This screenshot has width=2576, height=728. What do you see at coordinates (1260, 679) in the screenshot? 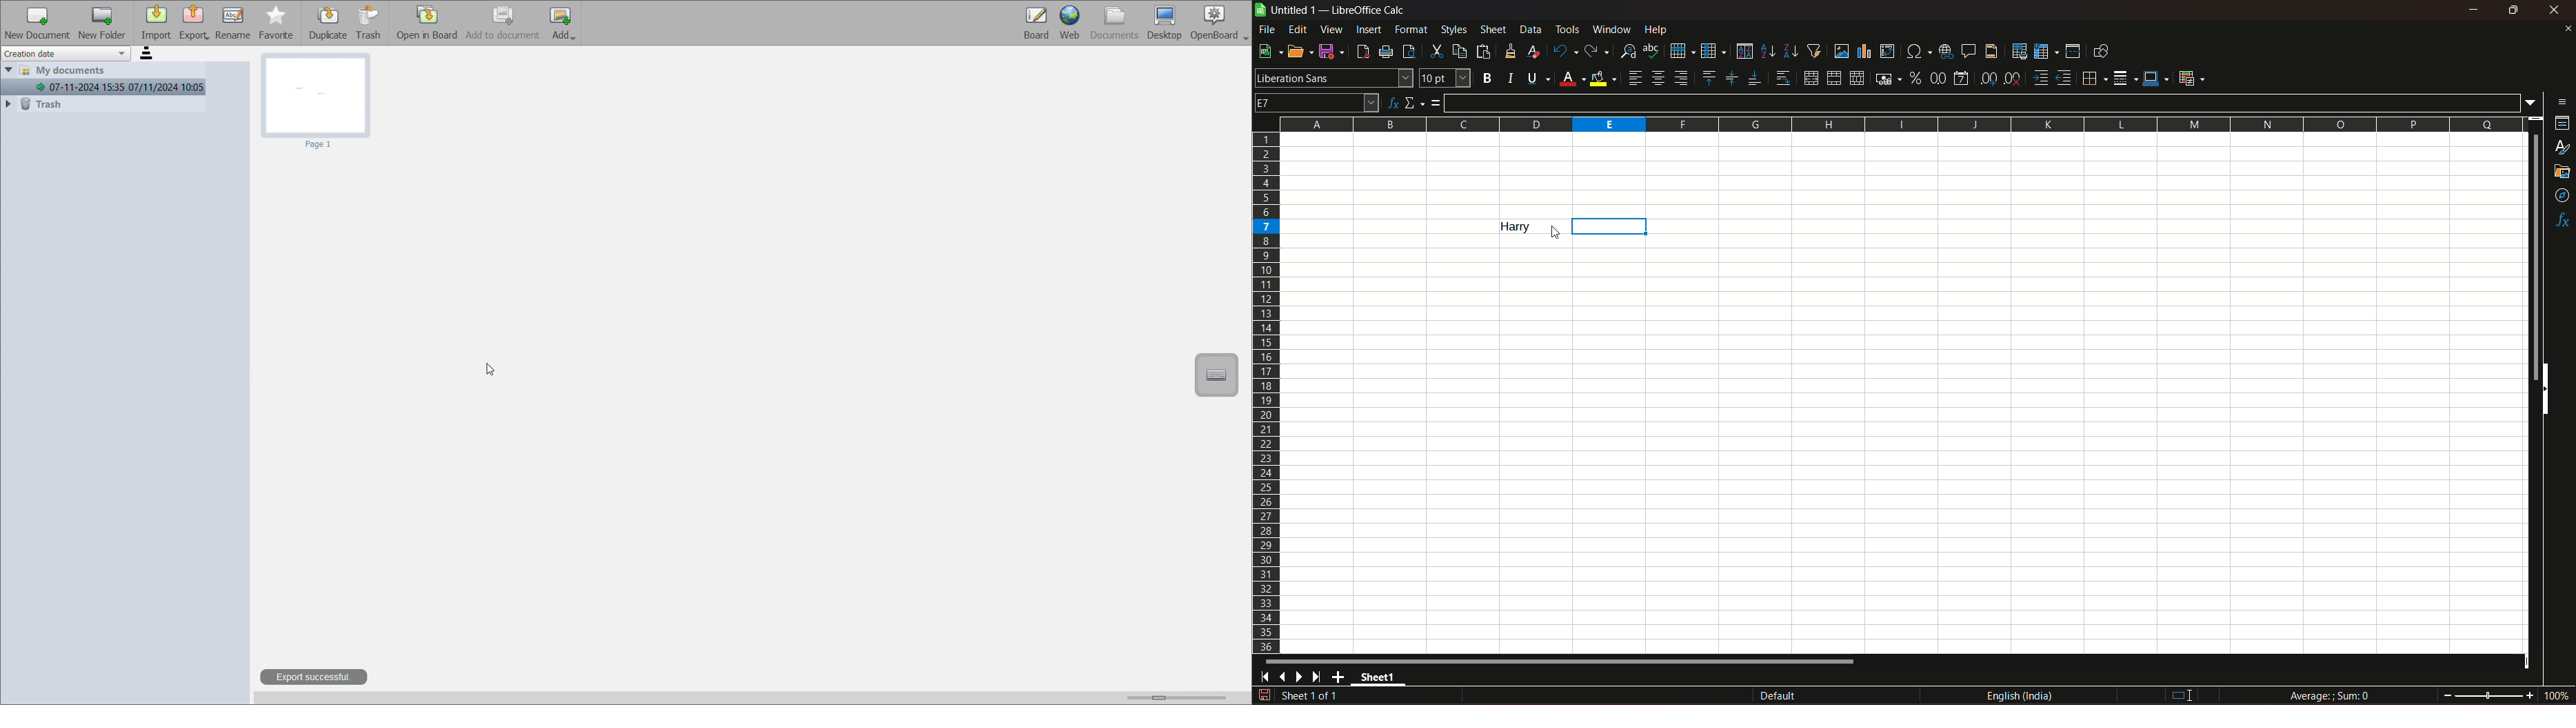
I see `scroll to first` at bounding box center [1260, 679].